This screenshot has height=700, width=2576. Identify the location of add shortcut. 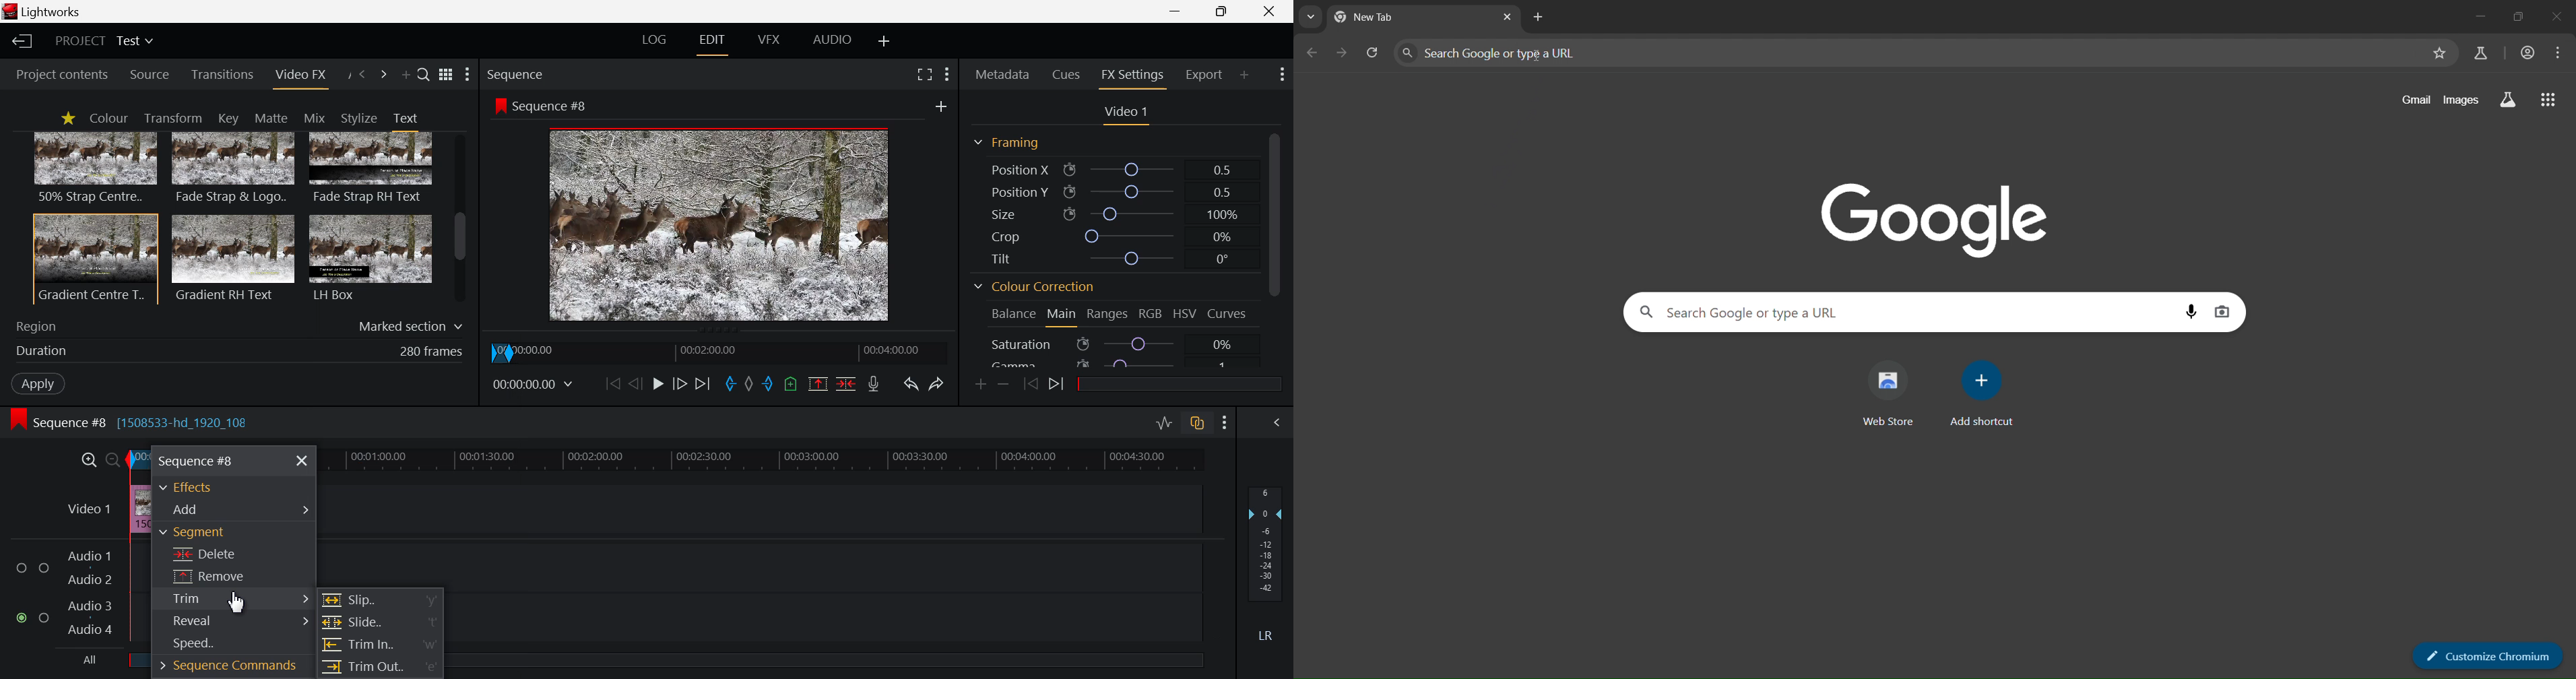
(1986, 391).